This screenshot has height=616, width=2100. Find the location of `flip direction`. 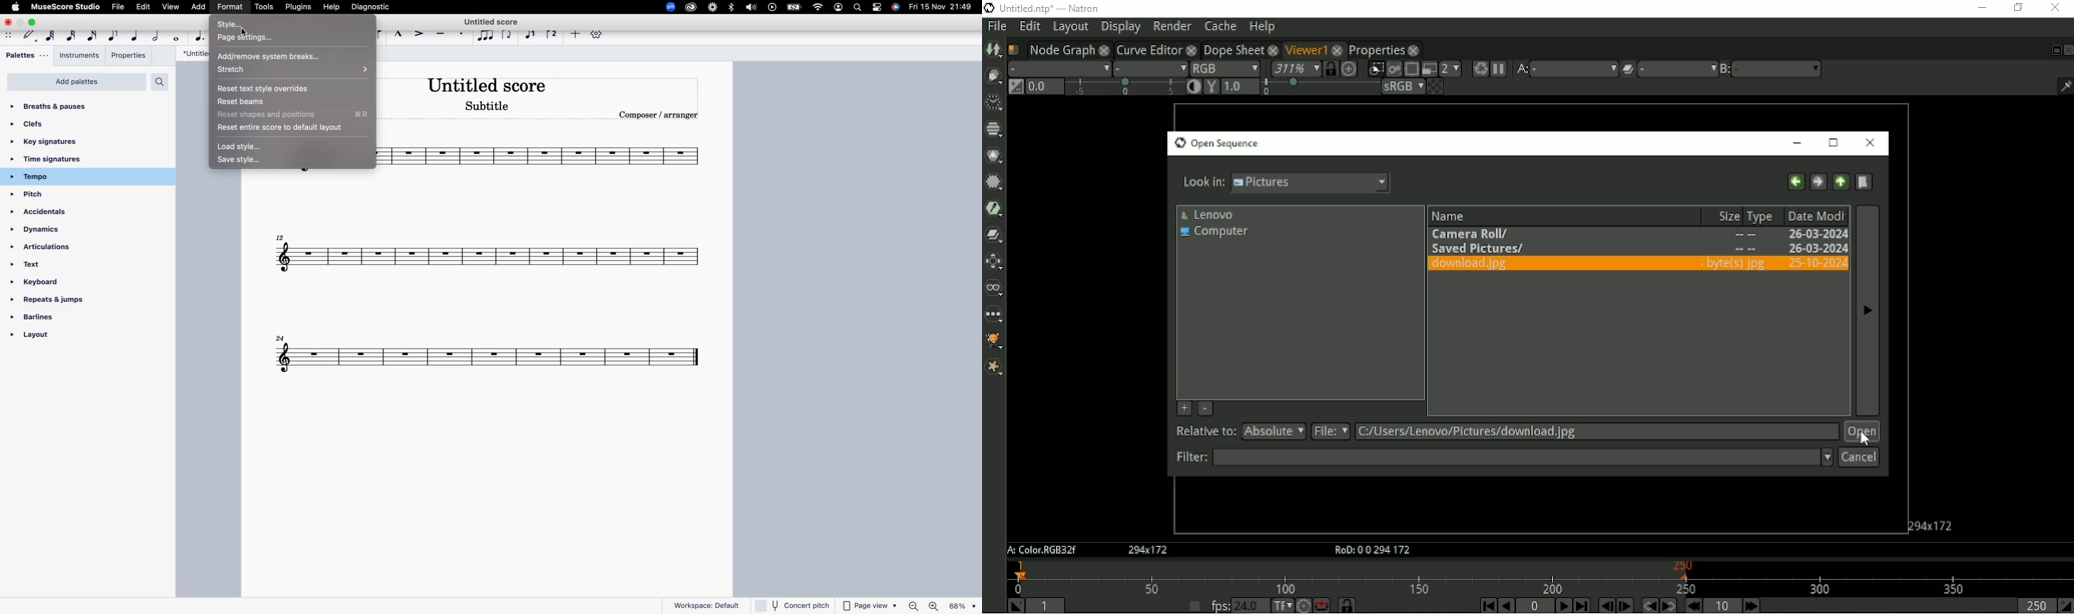

flip direction is located at coordinates (508, 34).